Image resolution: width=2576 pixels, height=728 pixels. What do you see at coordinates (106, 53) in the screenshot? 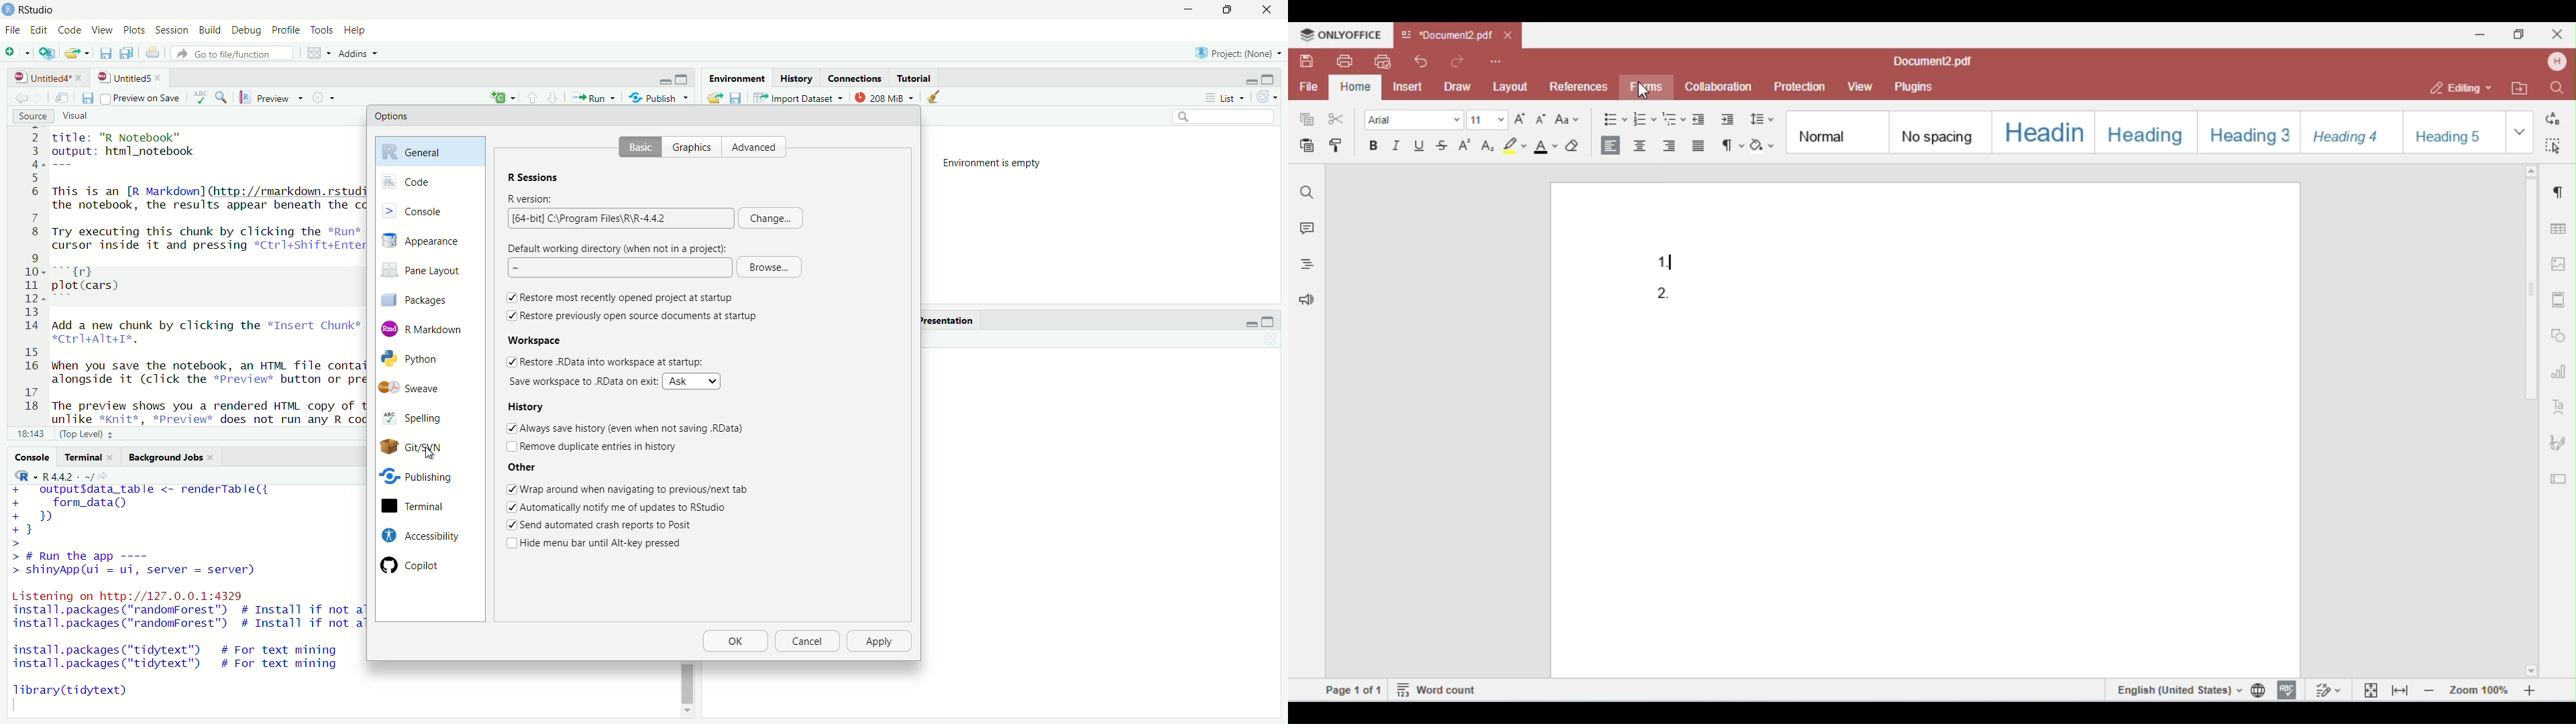
I see `save current document` at bounding box center [106, 53].